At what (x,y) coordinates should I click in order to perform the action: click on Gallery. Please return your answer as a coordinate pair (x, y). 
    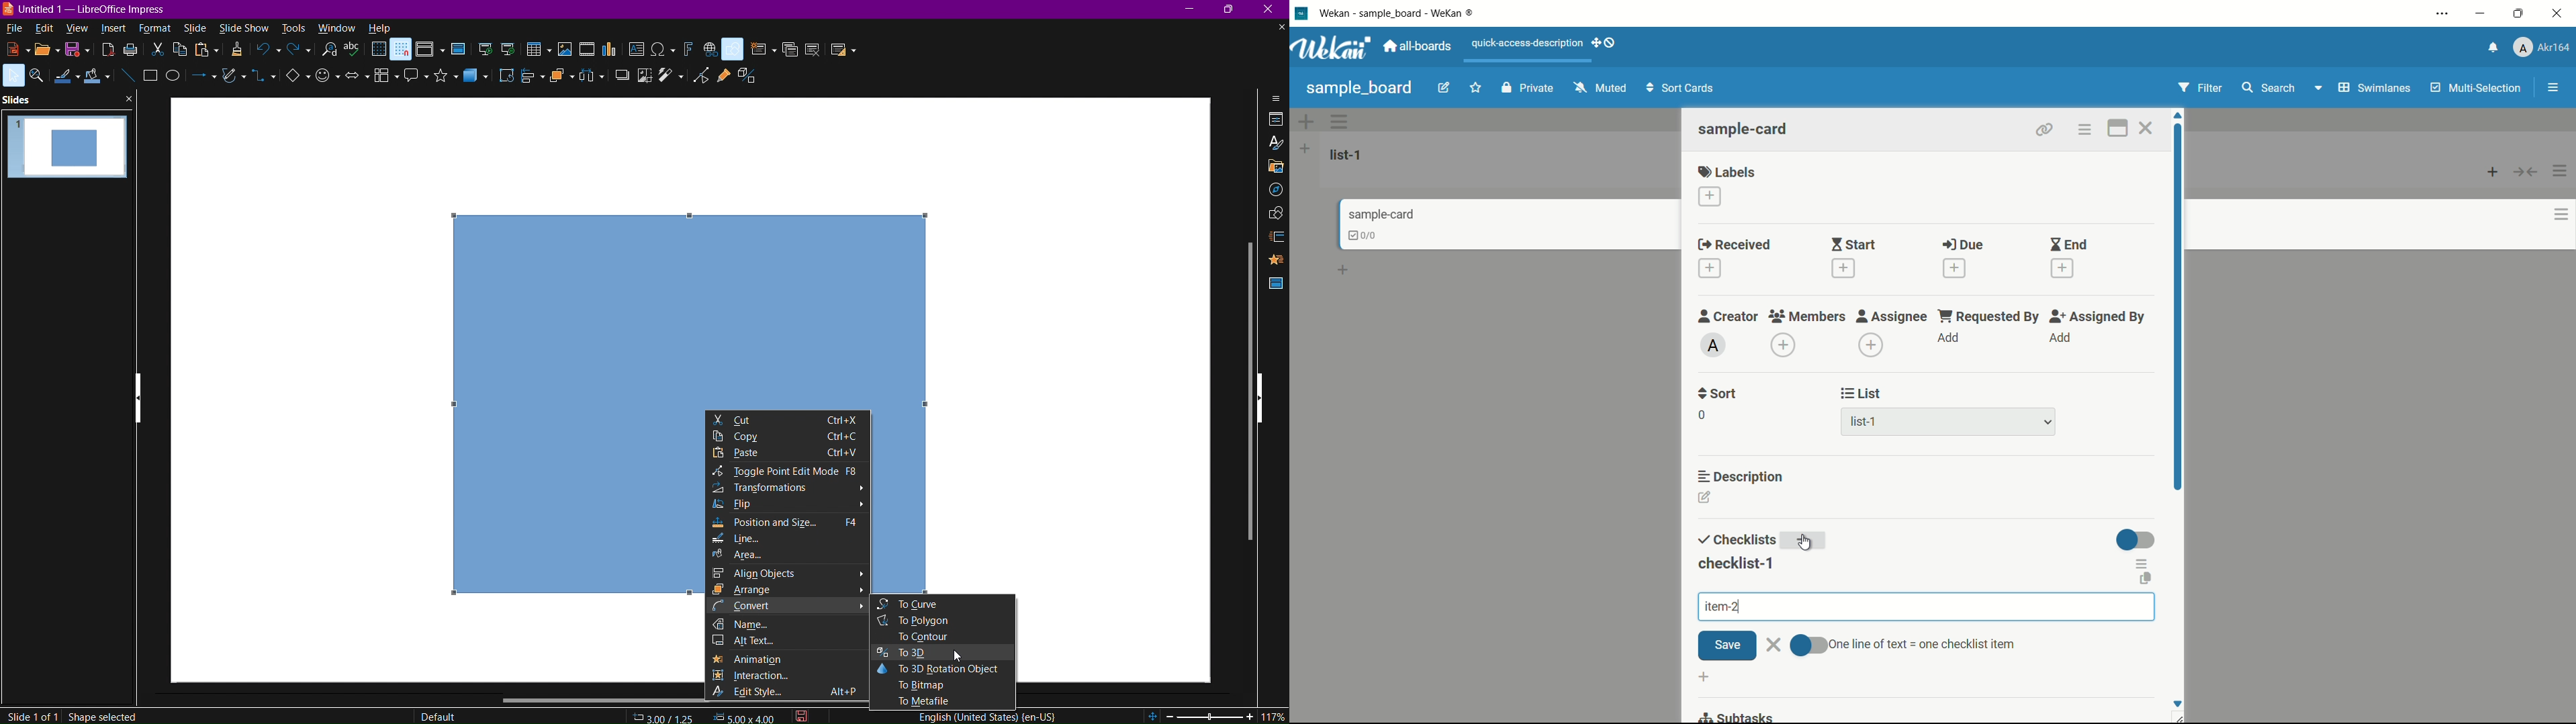
    Looking at the image, I should click on (1271, 167).